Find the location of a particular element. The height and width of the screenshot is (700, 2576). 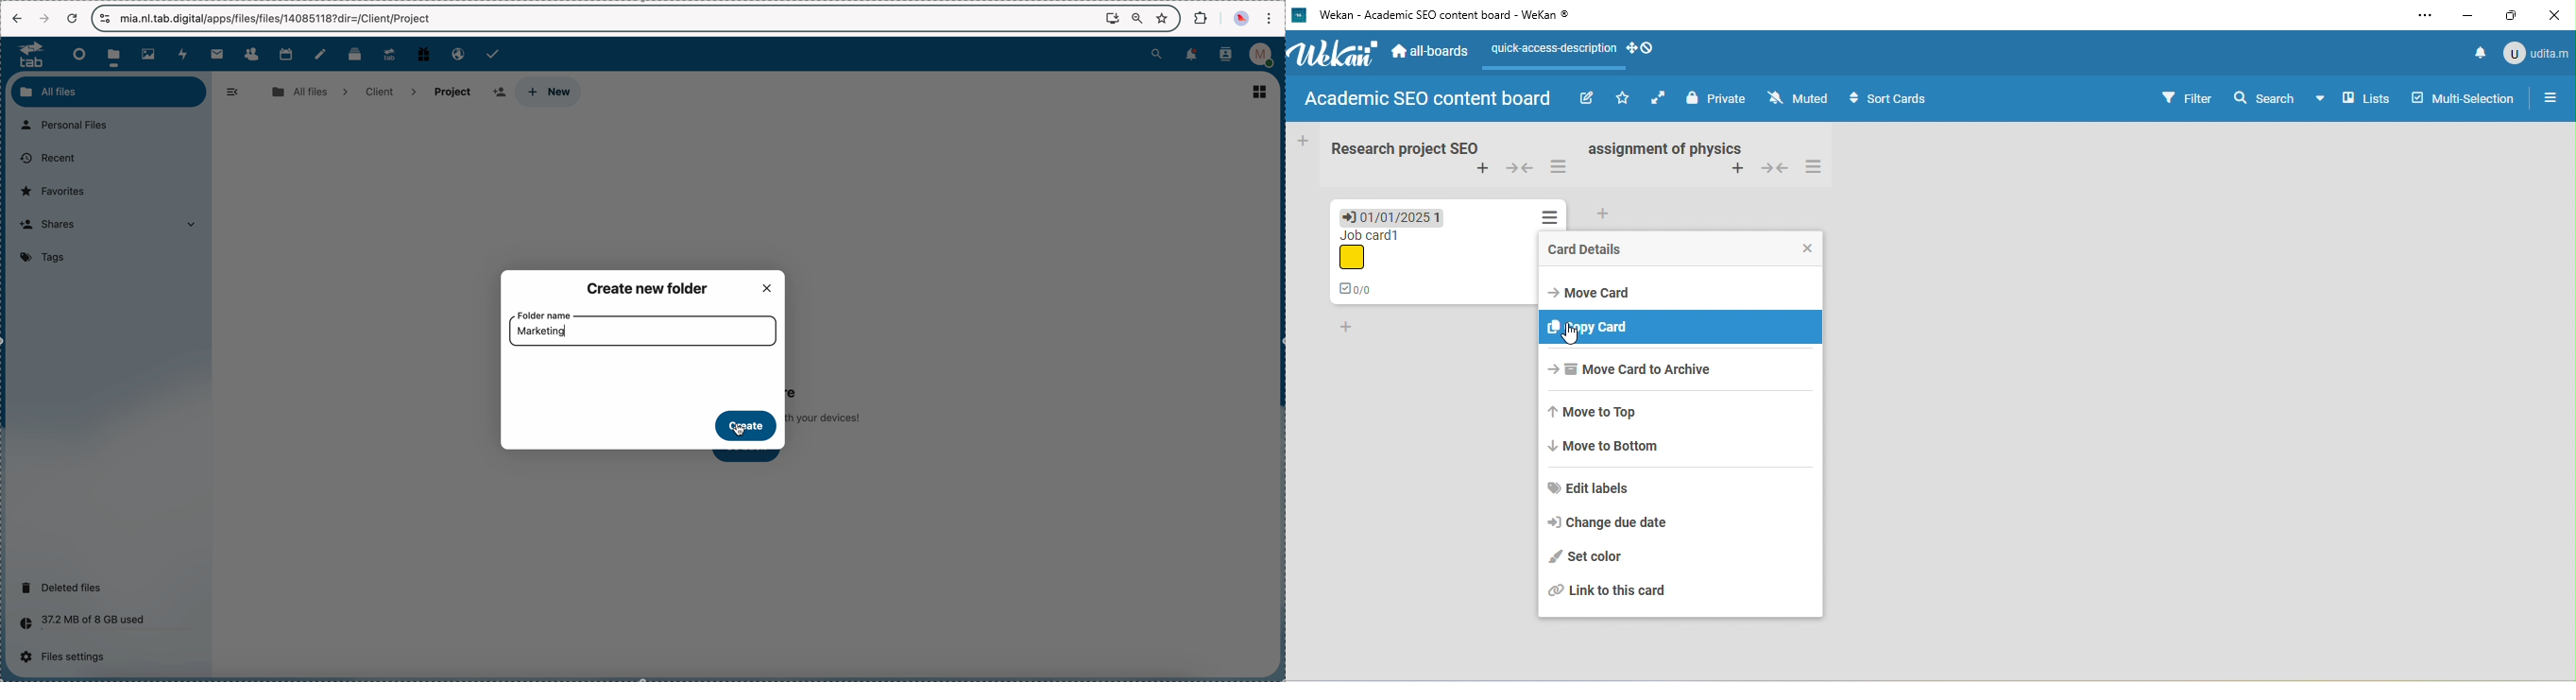

settings and more is located at coordinates (2425, 17).